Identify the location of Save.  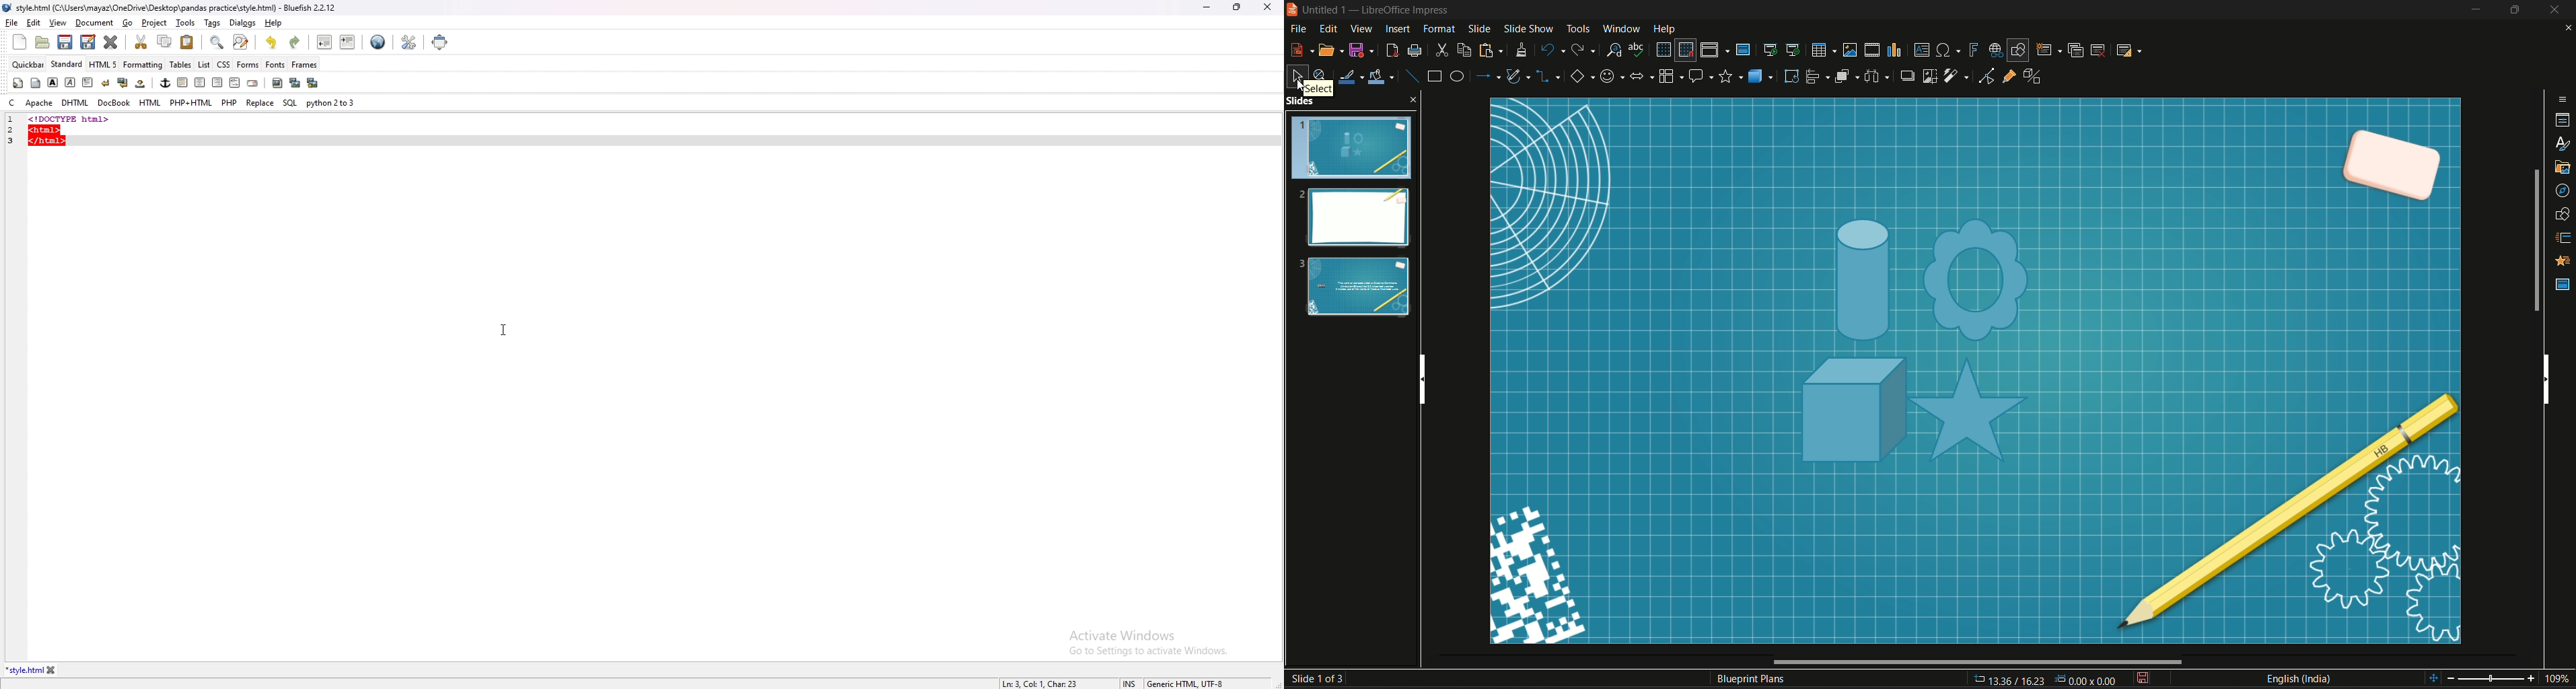
(1361, 50).